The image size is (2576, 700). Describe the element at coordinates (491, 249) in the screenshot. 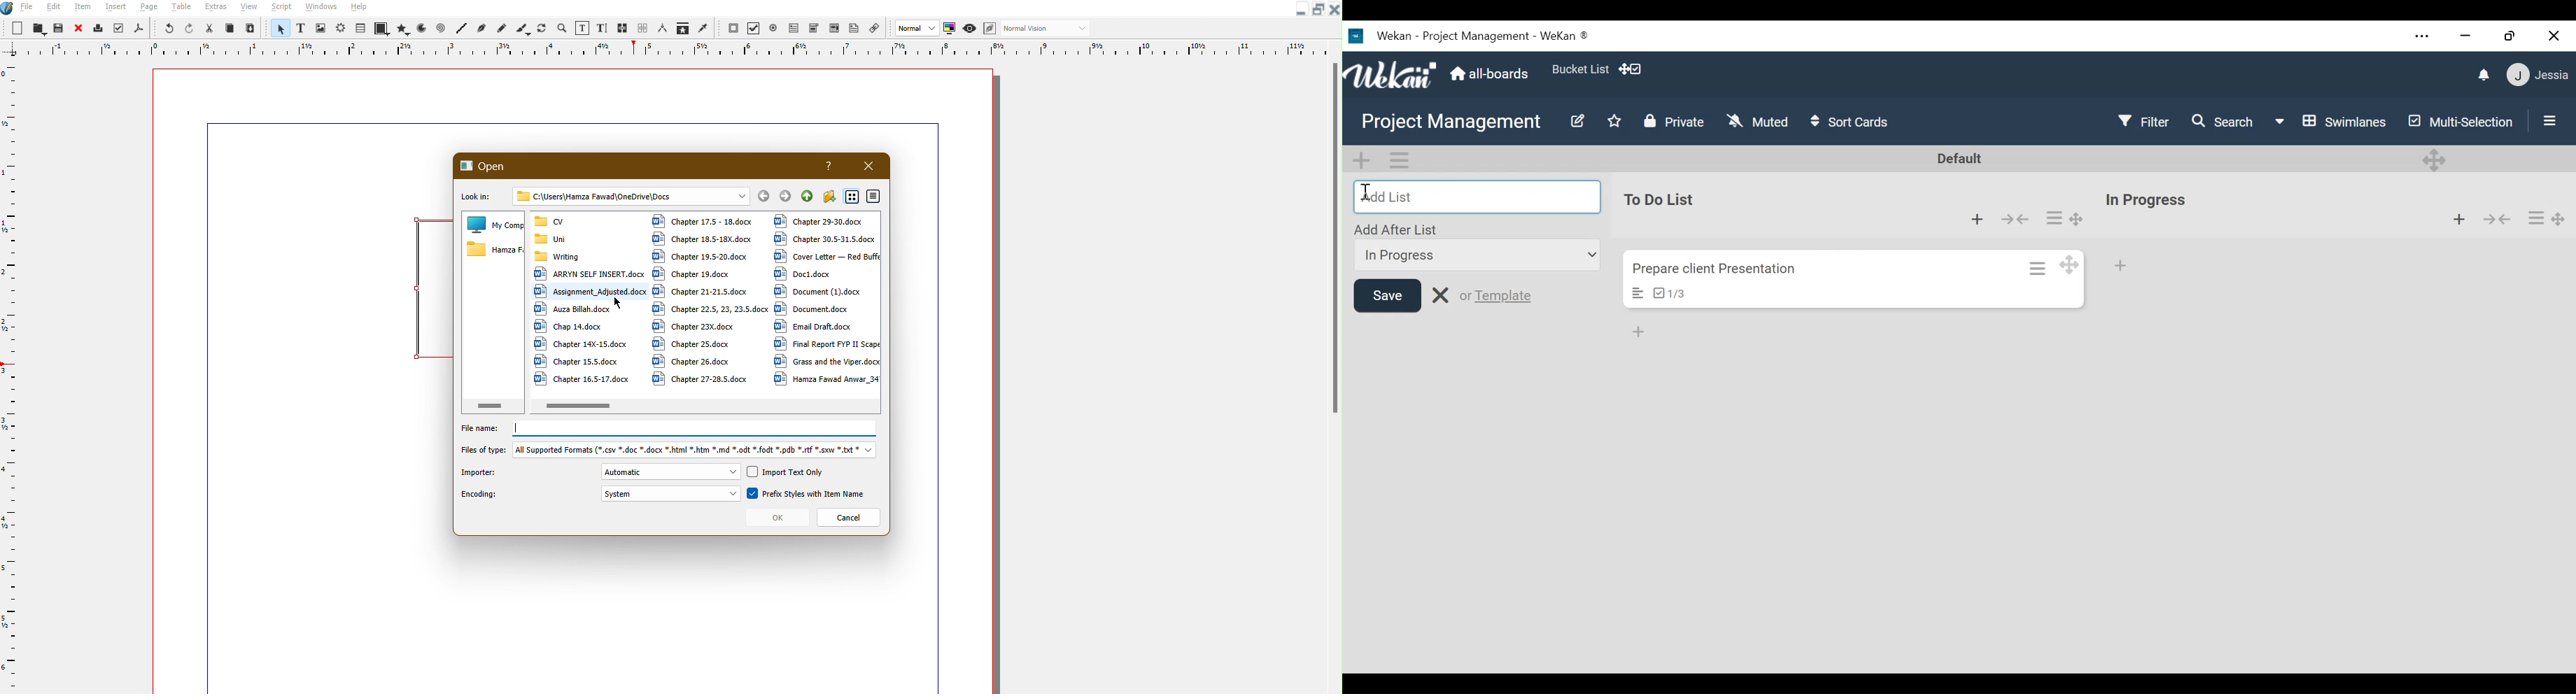

I see `Files` at that location.